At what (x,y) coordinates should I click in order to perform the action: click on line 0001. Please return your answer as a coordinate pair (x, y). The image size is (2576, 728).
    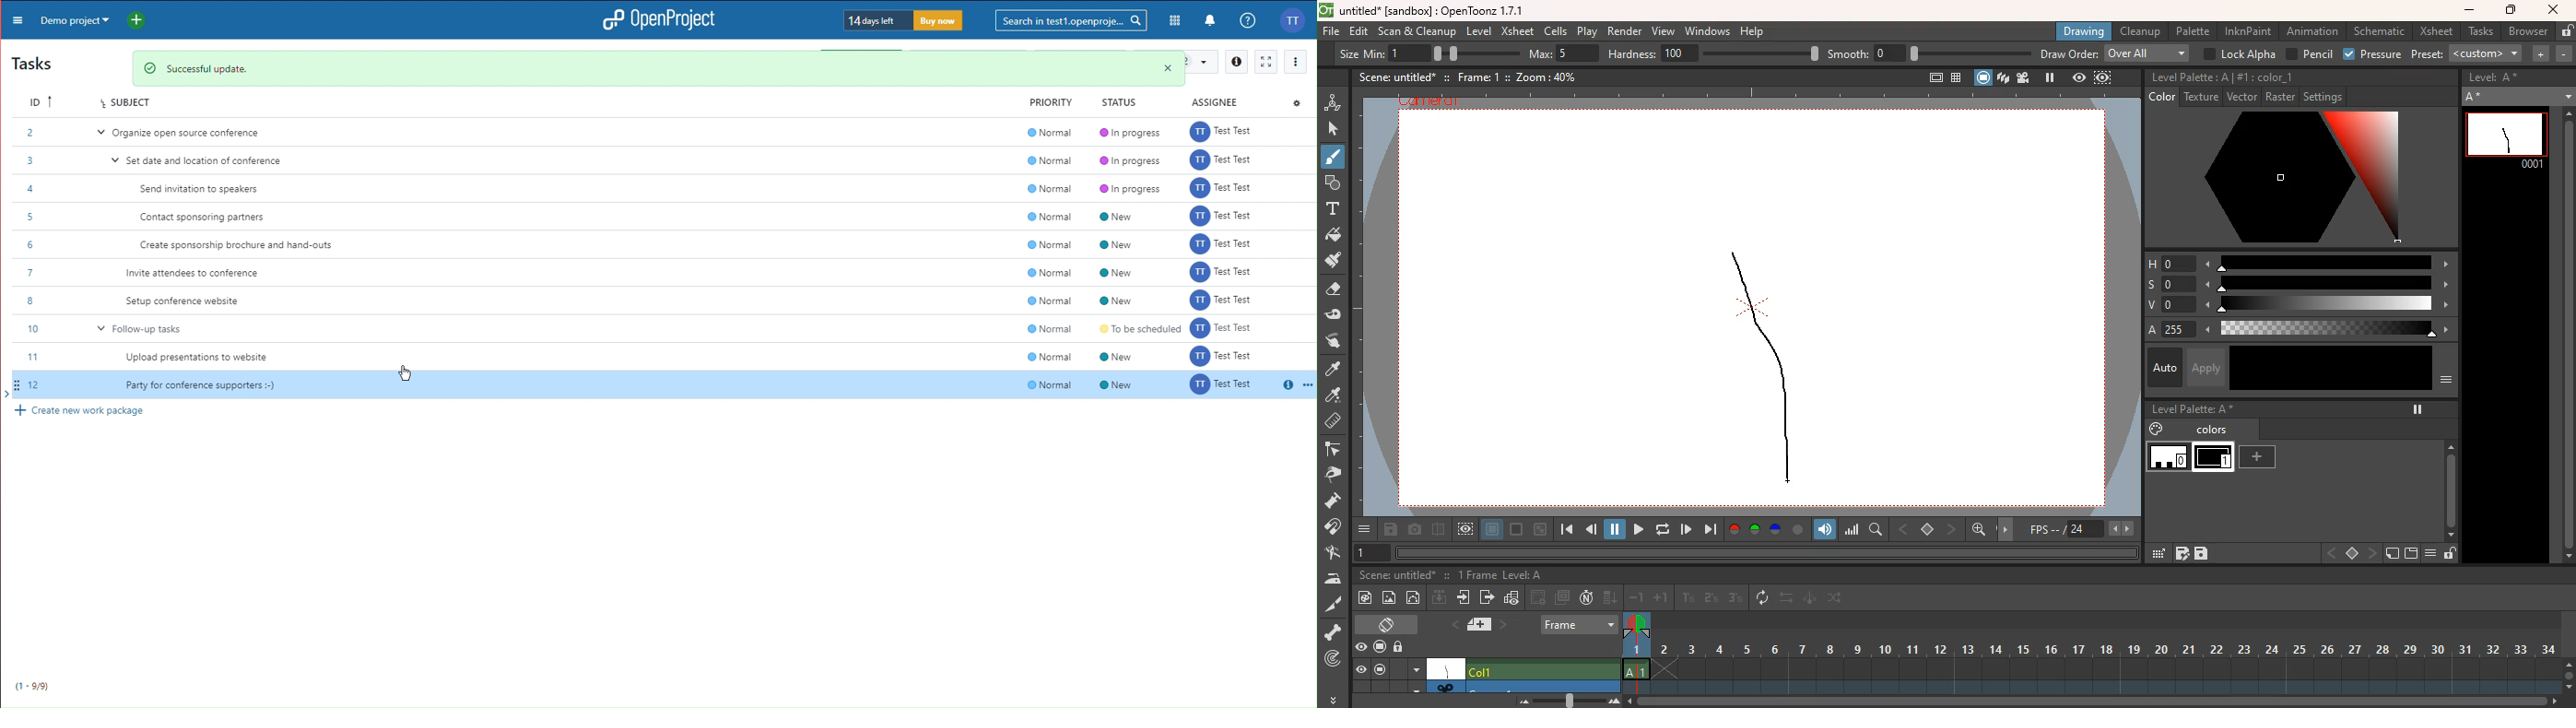
    Looking at the image, I should click on (2505, 137).